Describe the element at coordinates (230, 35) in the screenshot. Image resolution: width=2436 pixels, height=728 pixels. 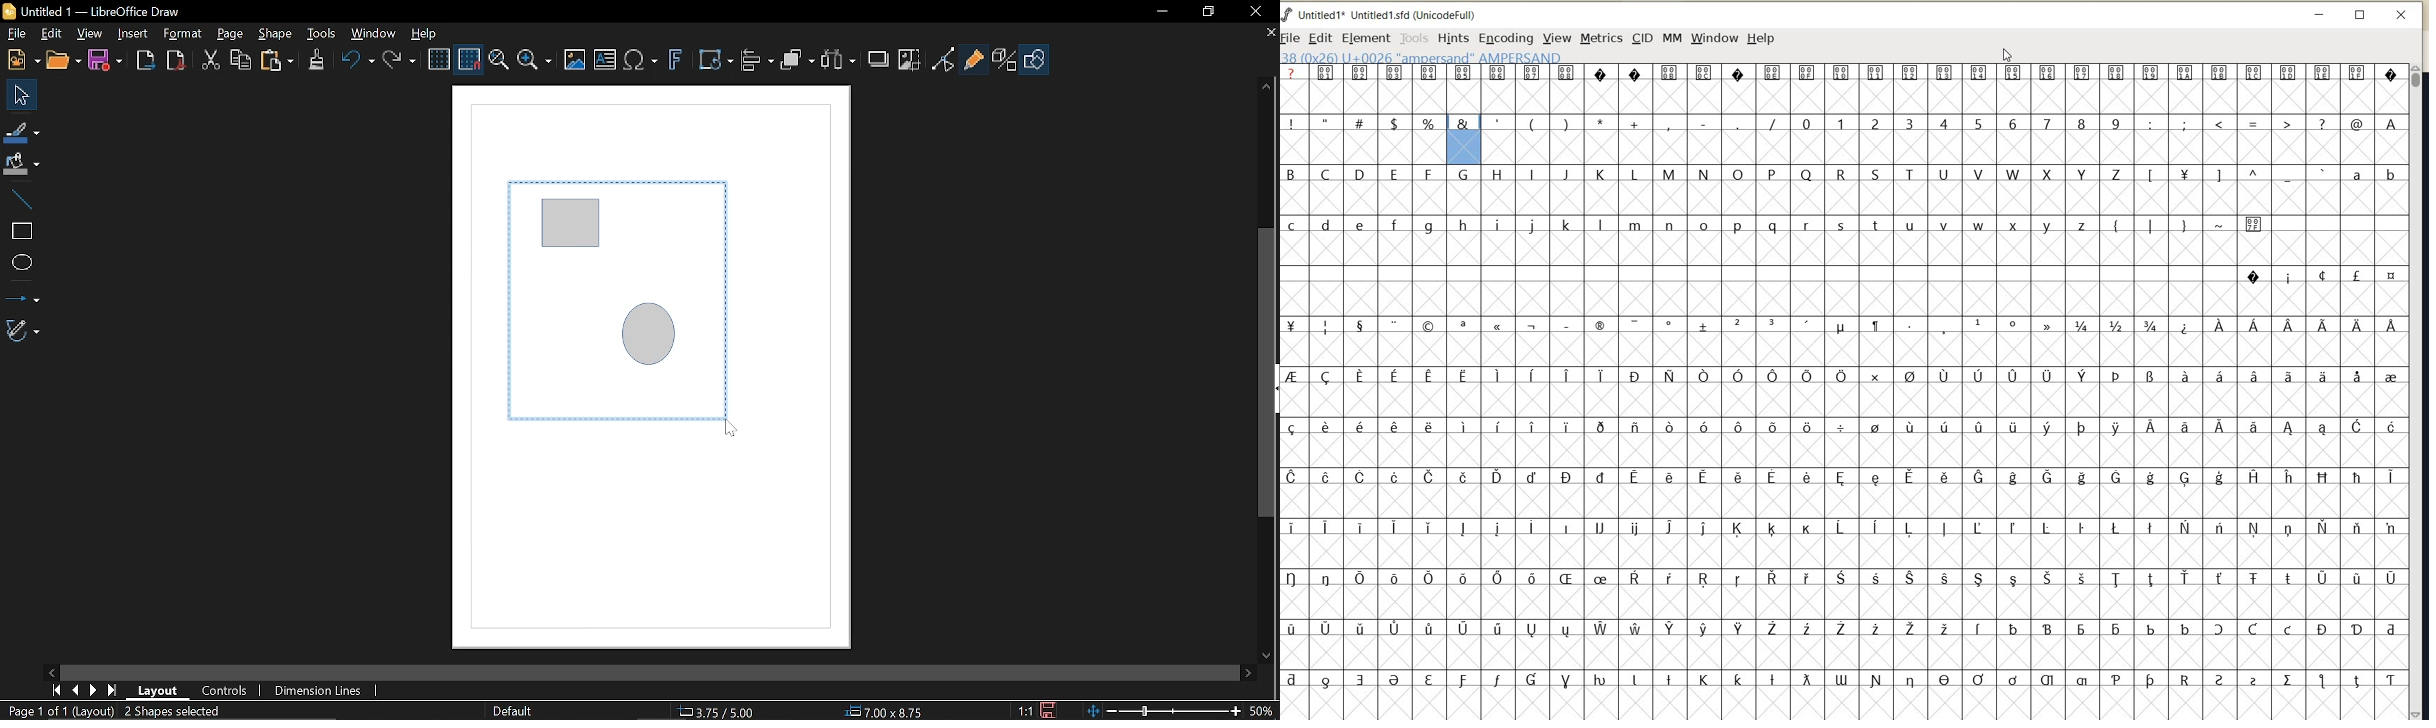
I see `Page` at that location.